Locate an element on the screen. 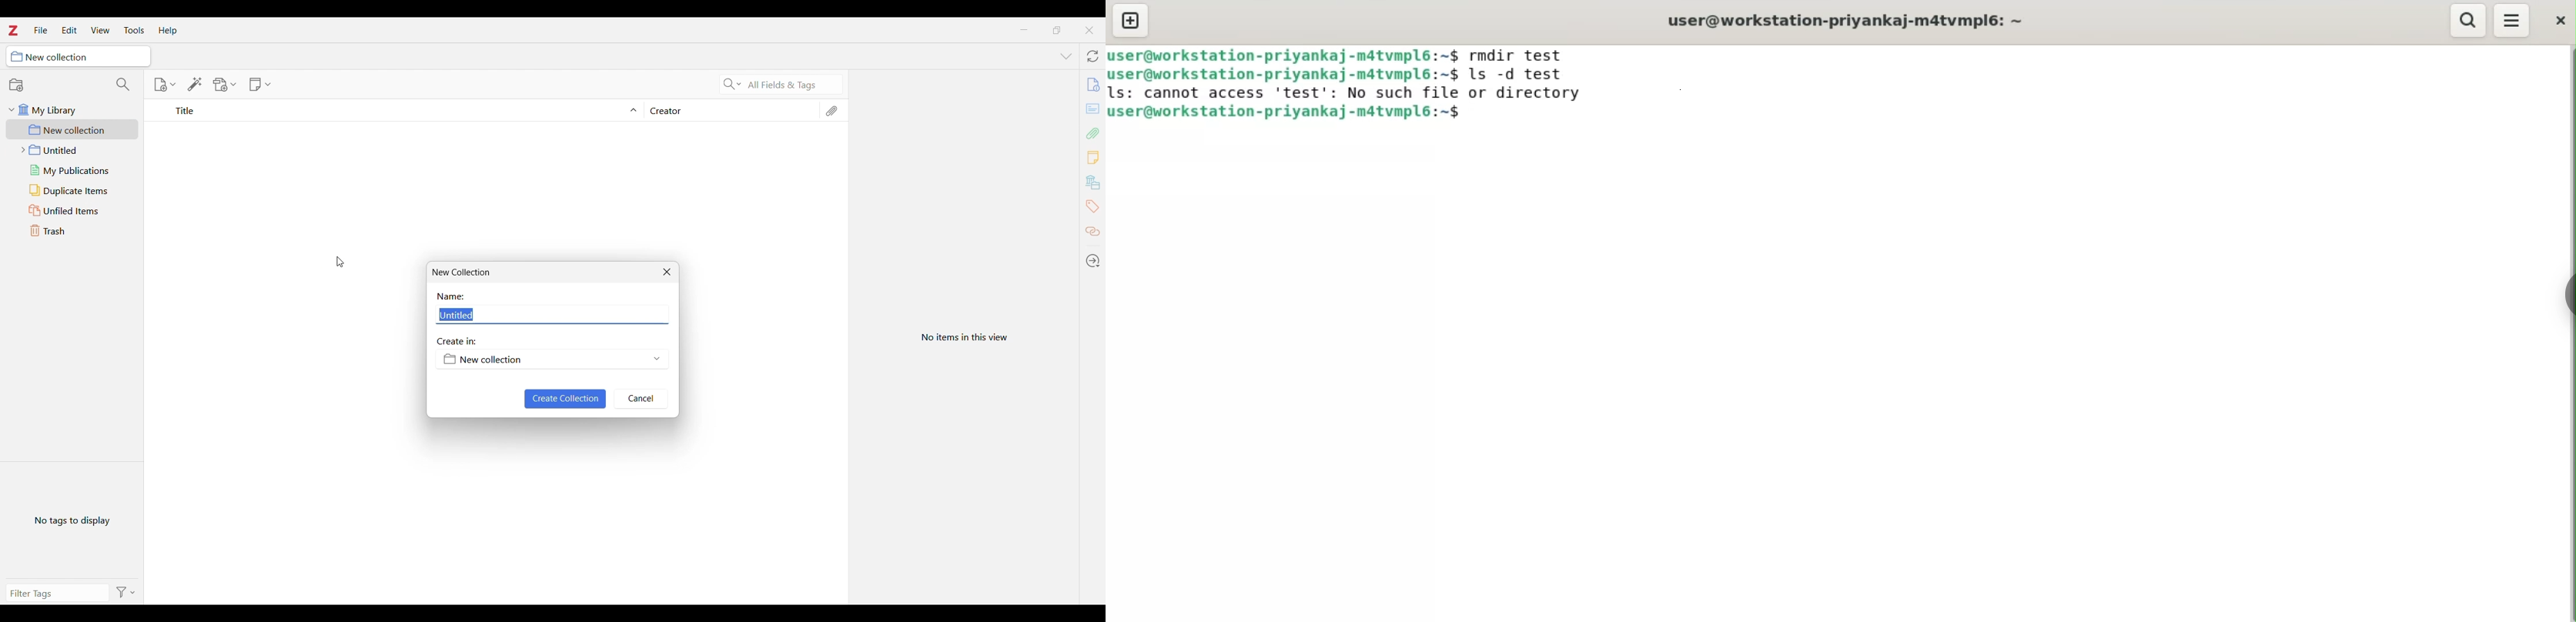 This screenshot has height=644, width=2576. Type filter tag is located at coordinates (51, 593).